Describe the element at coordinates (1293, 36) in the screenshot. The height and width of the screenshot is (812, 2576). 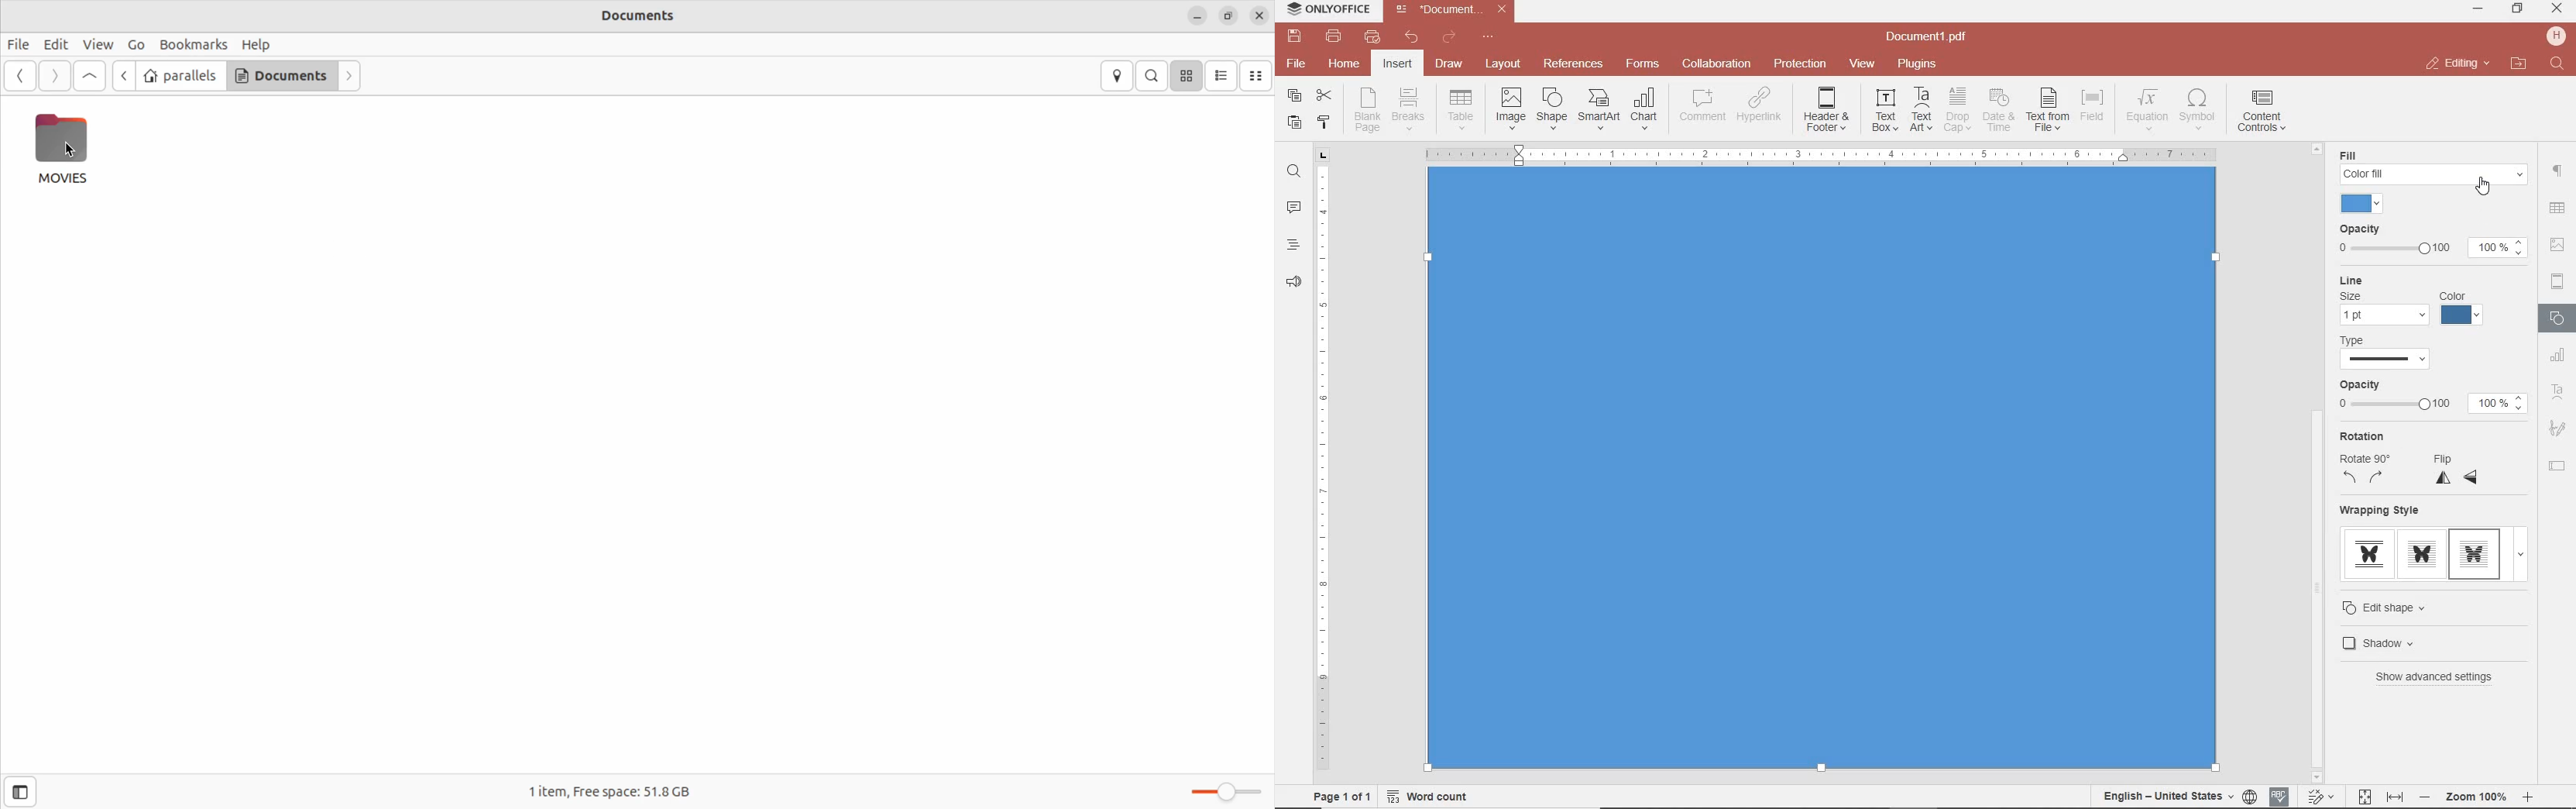
I see `save` at that location.